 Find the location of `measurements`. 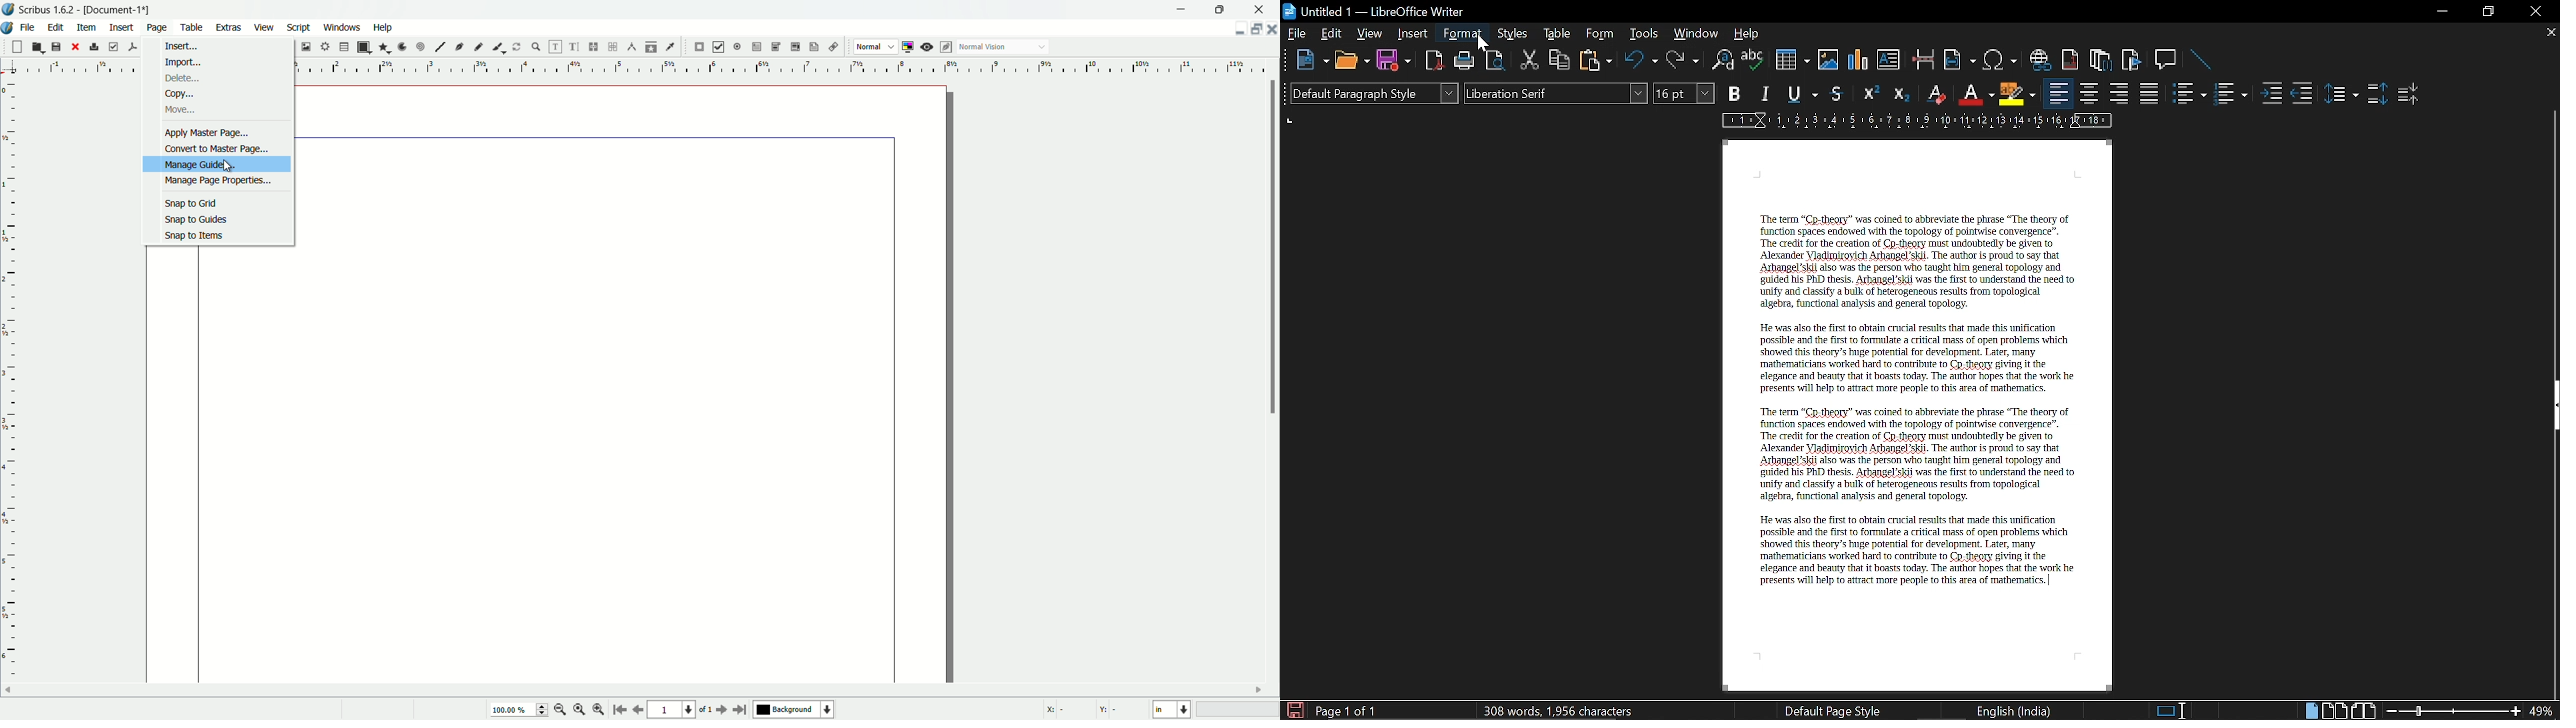

measurements is located at coordinates (632, 47).